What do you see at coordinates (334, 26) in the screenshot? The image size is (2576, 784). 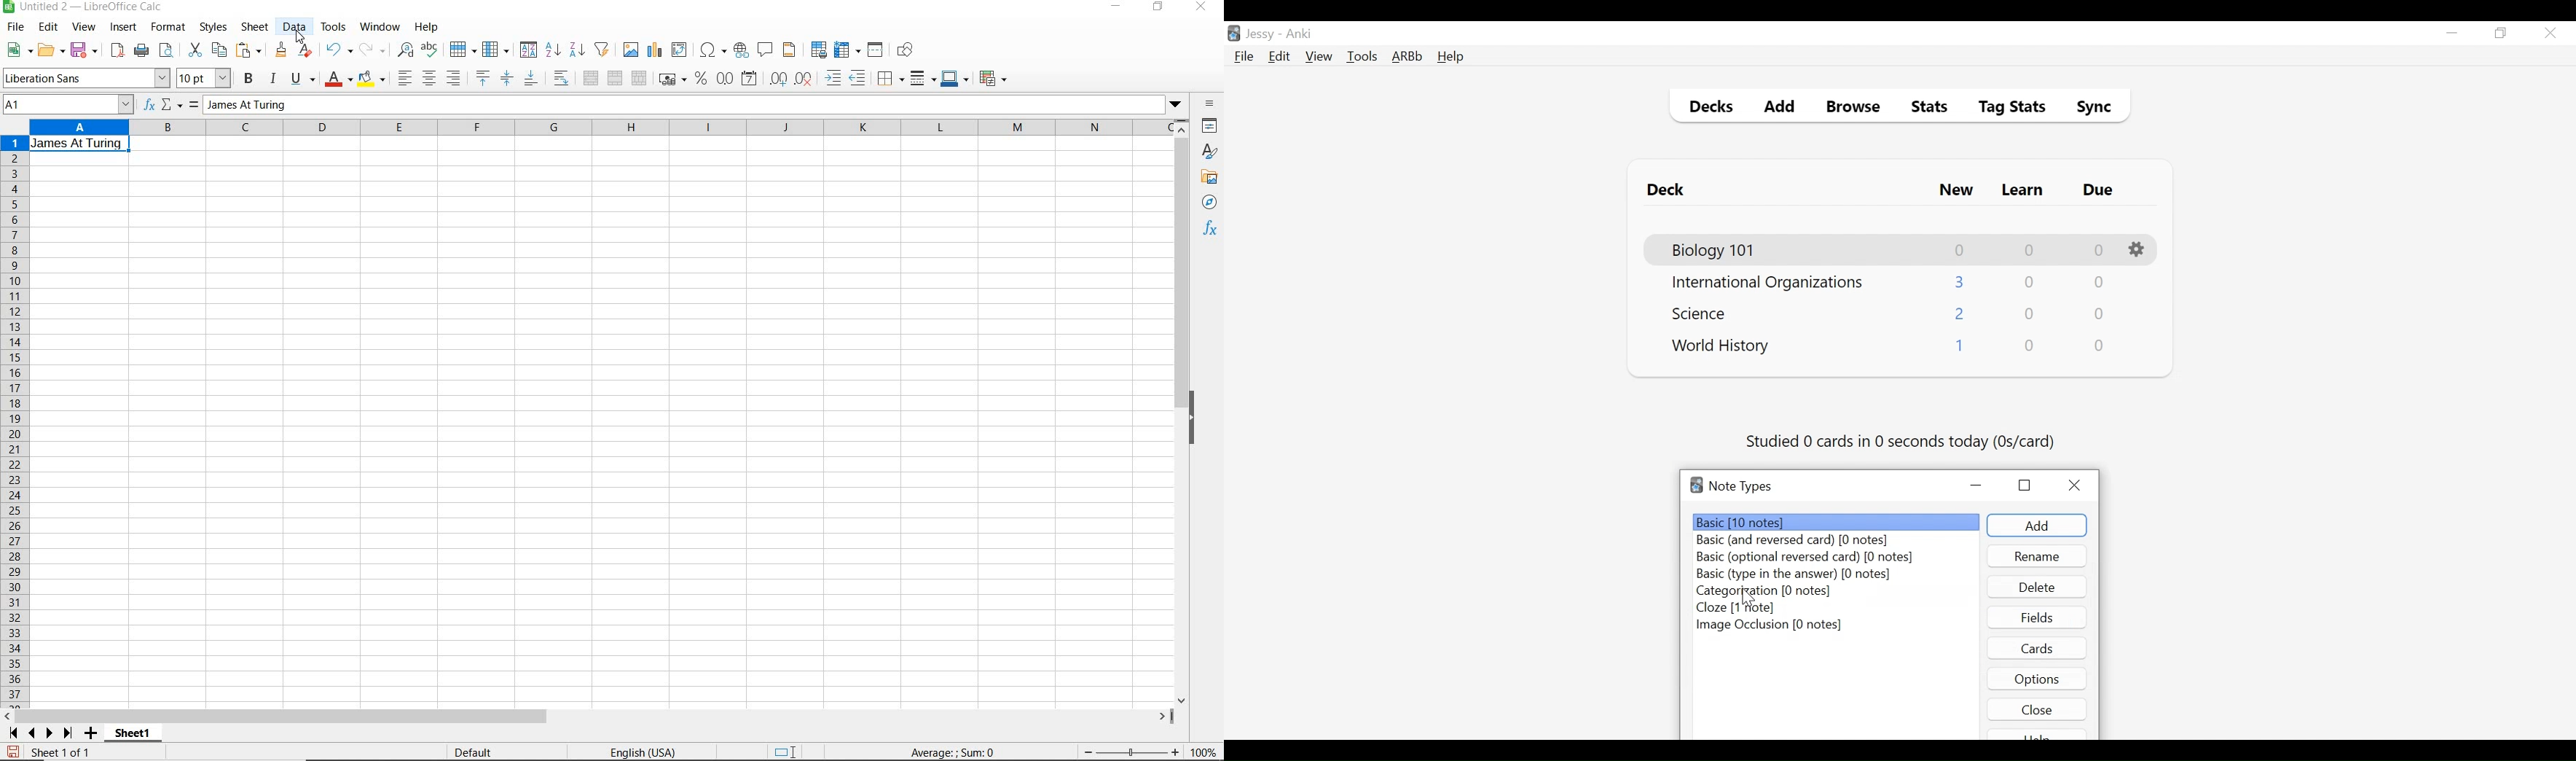 I see `tools` at bounding box center [334, 26].